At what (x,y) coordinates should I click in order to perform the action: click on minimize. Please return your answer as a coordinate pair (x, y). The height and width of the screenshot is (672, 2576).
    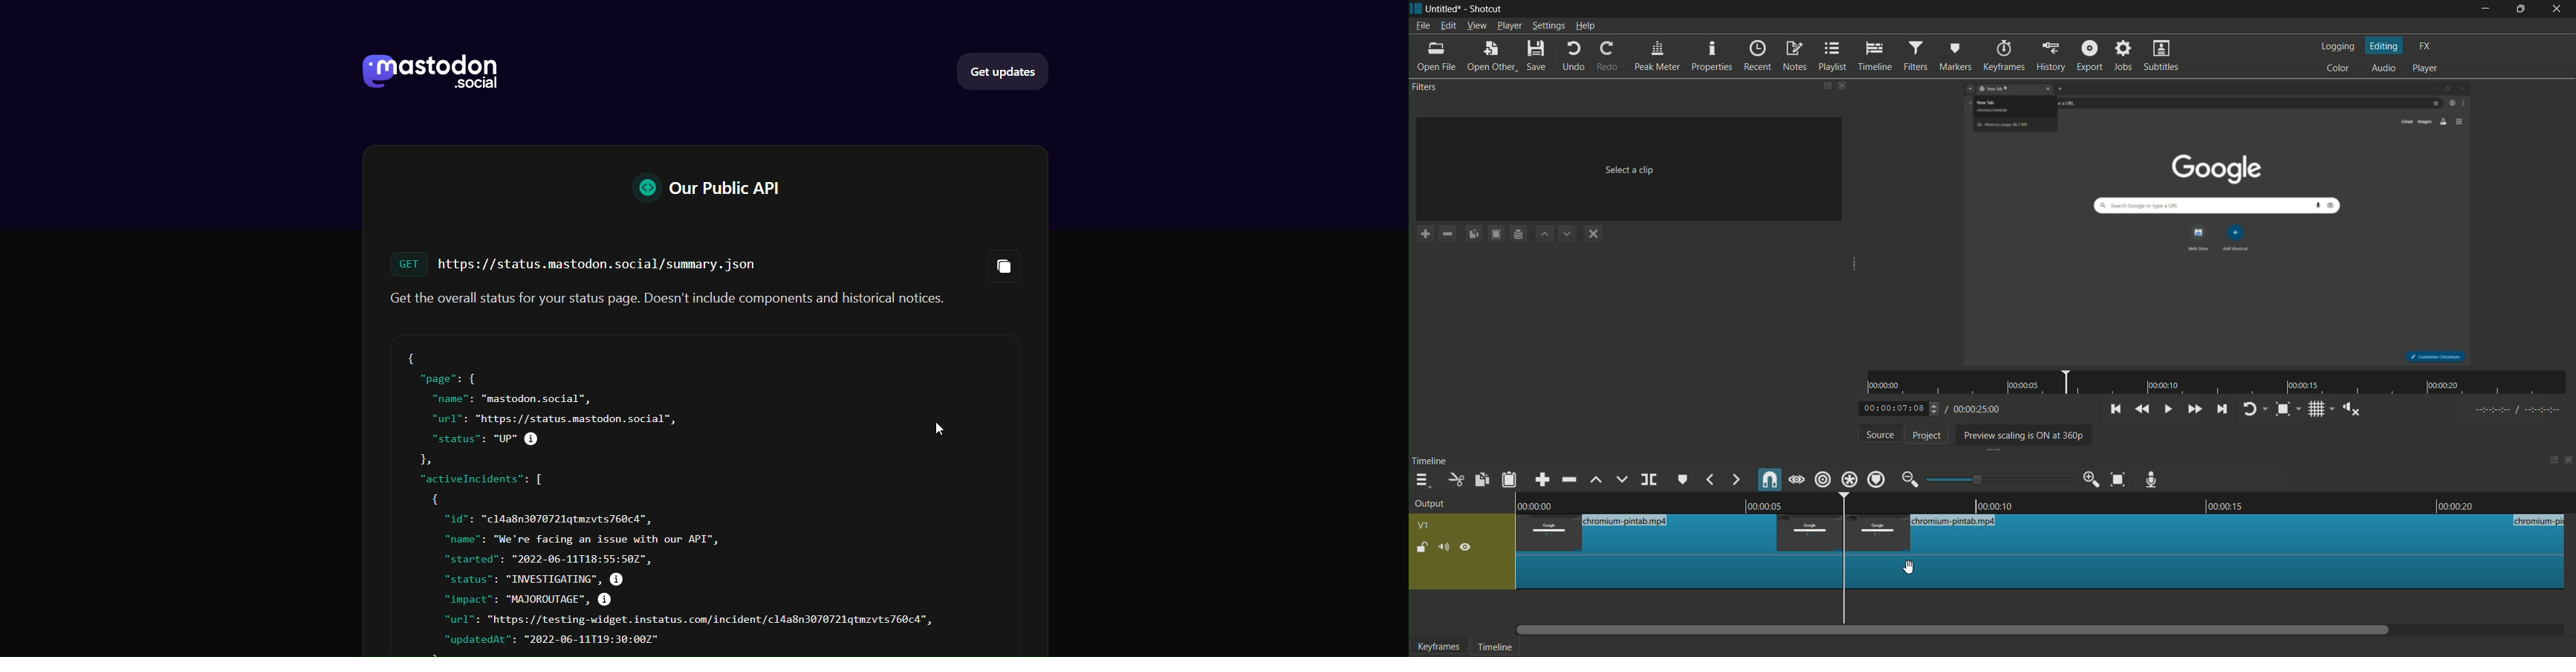
    Looking at the image, I should click on (2486, 9).